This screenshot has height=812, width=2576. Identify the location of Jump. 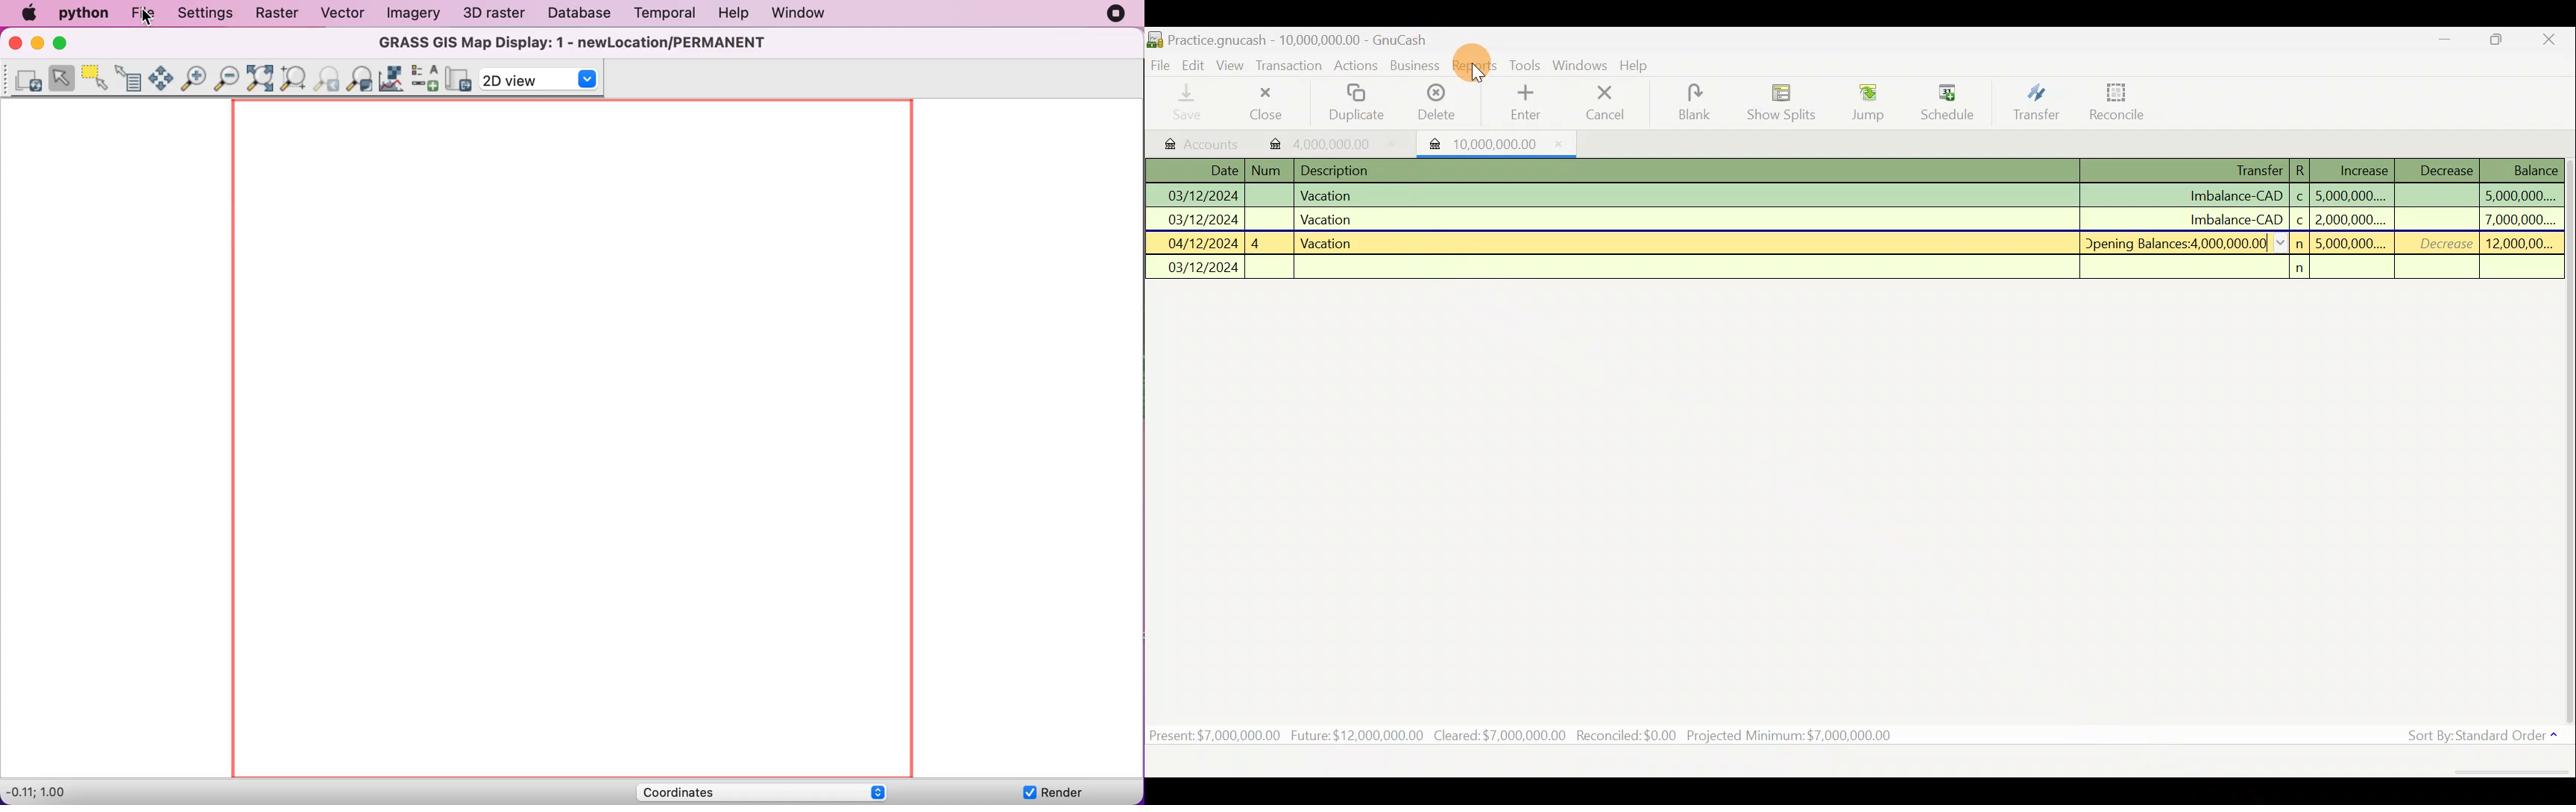
(1868, 99).